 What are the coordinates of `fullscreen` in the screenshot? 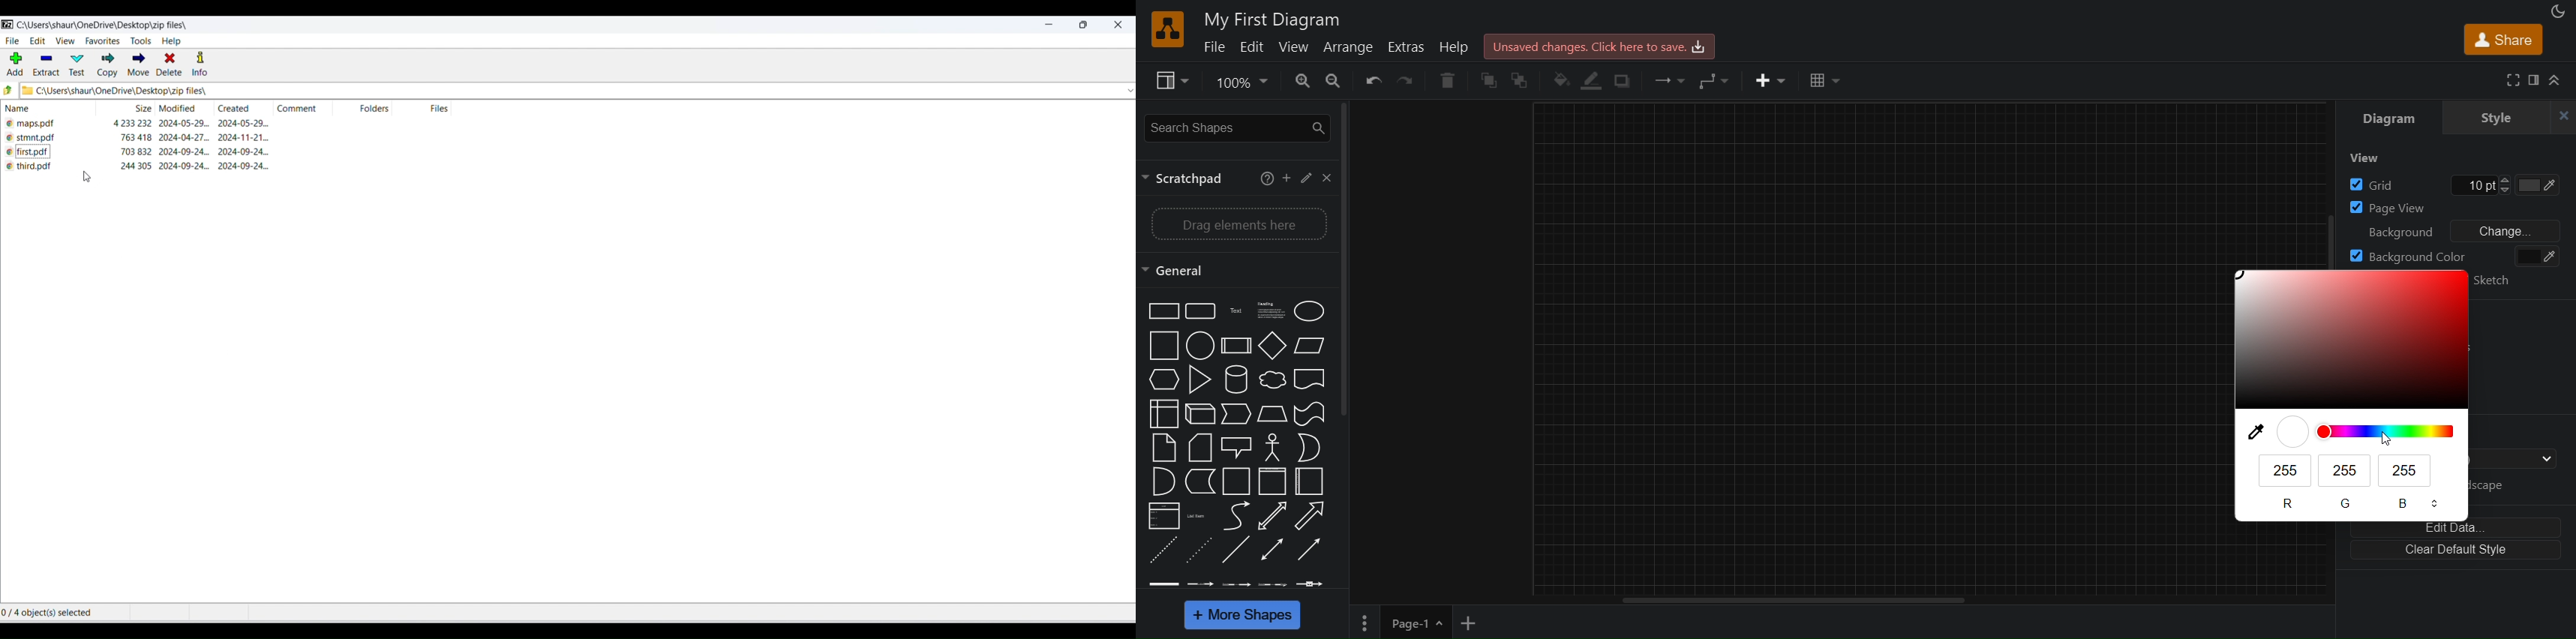 It's located at (2511, 80).